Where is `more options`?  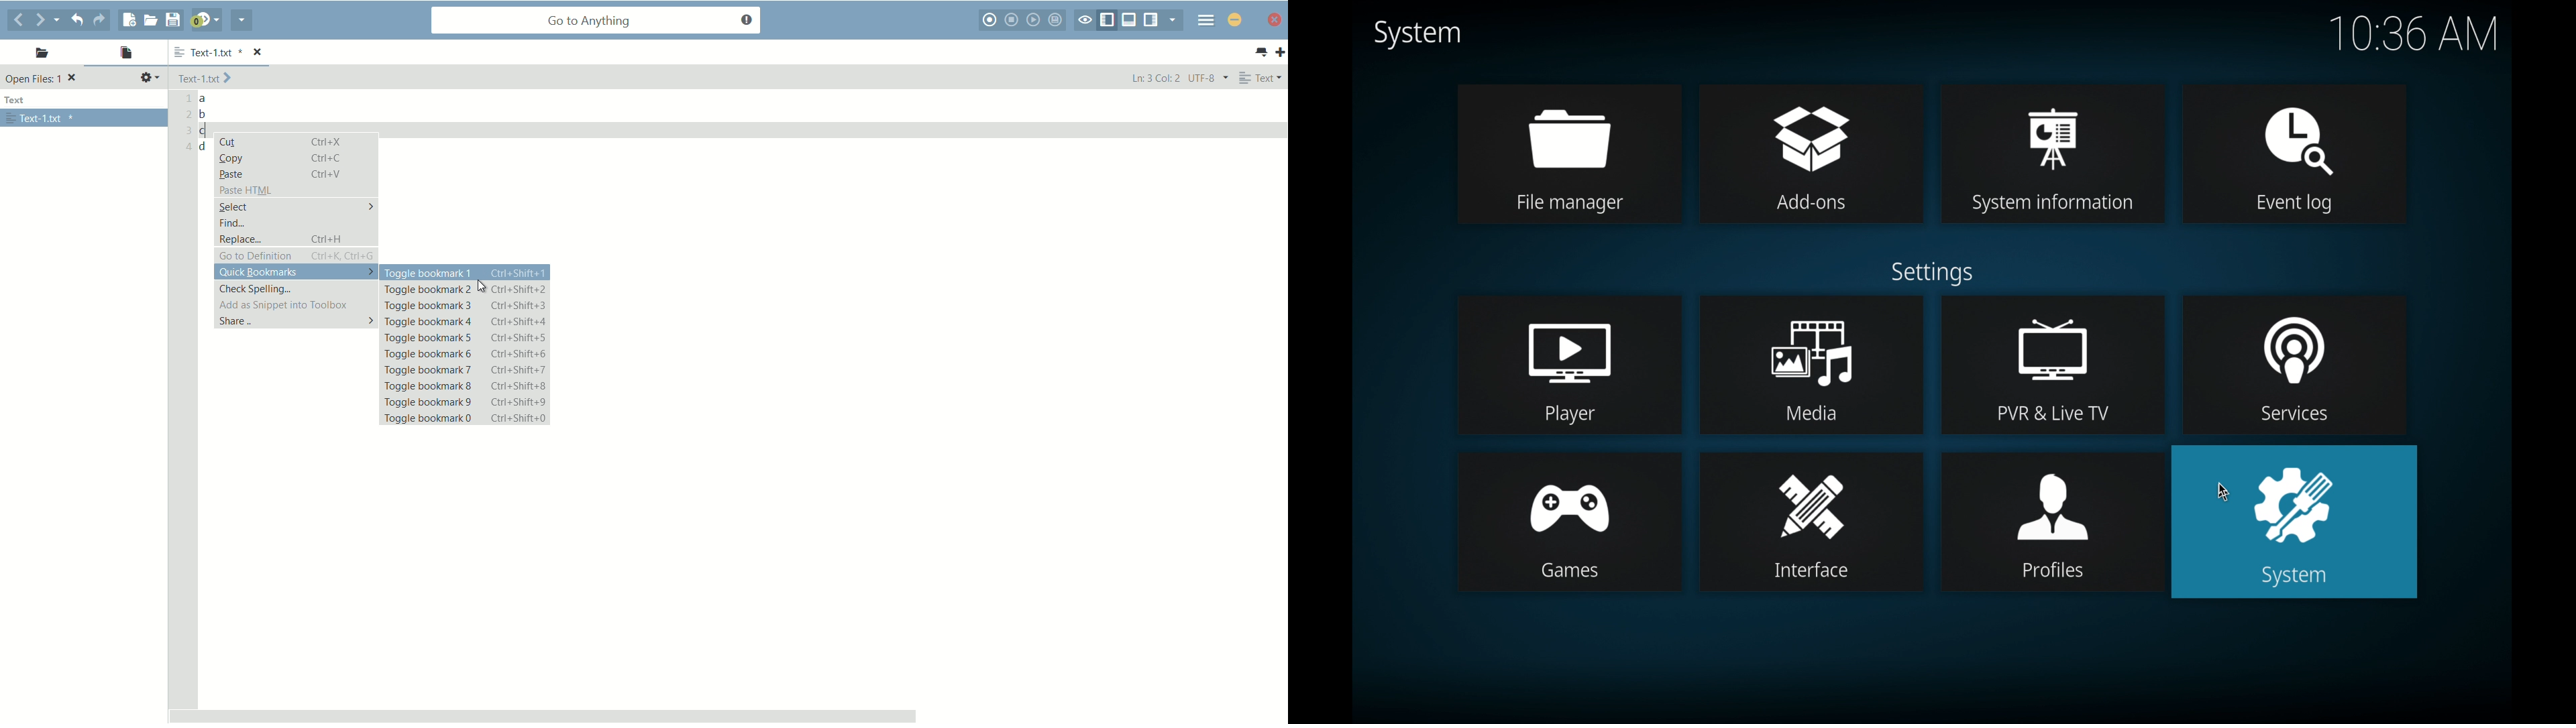 more options is located at coordinates (176, 53).